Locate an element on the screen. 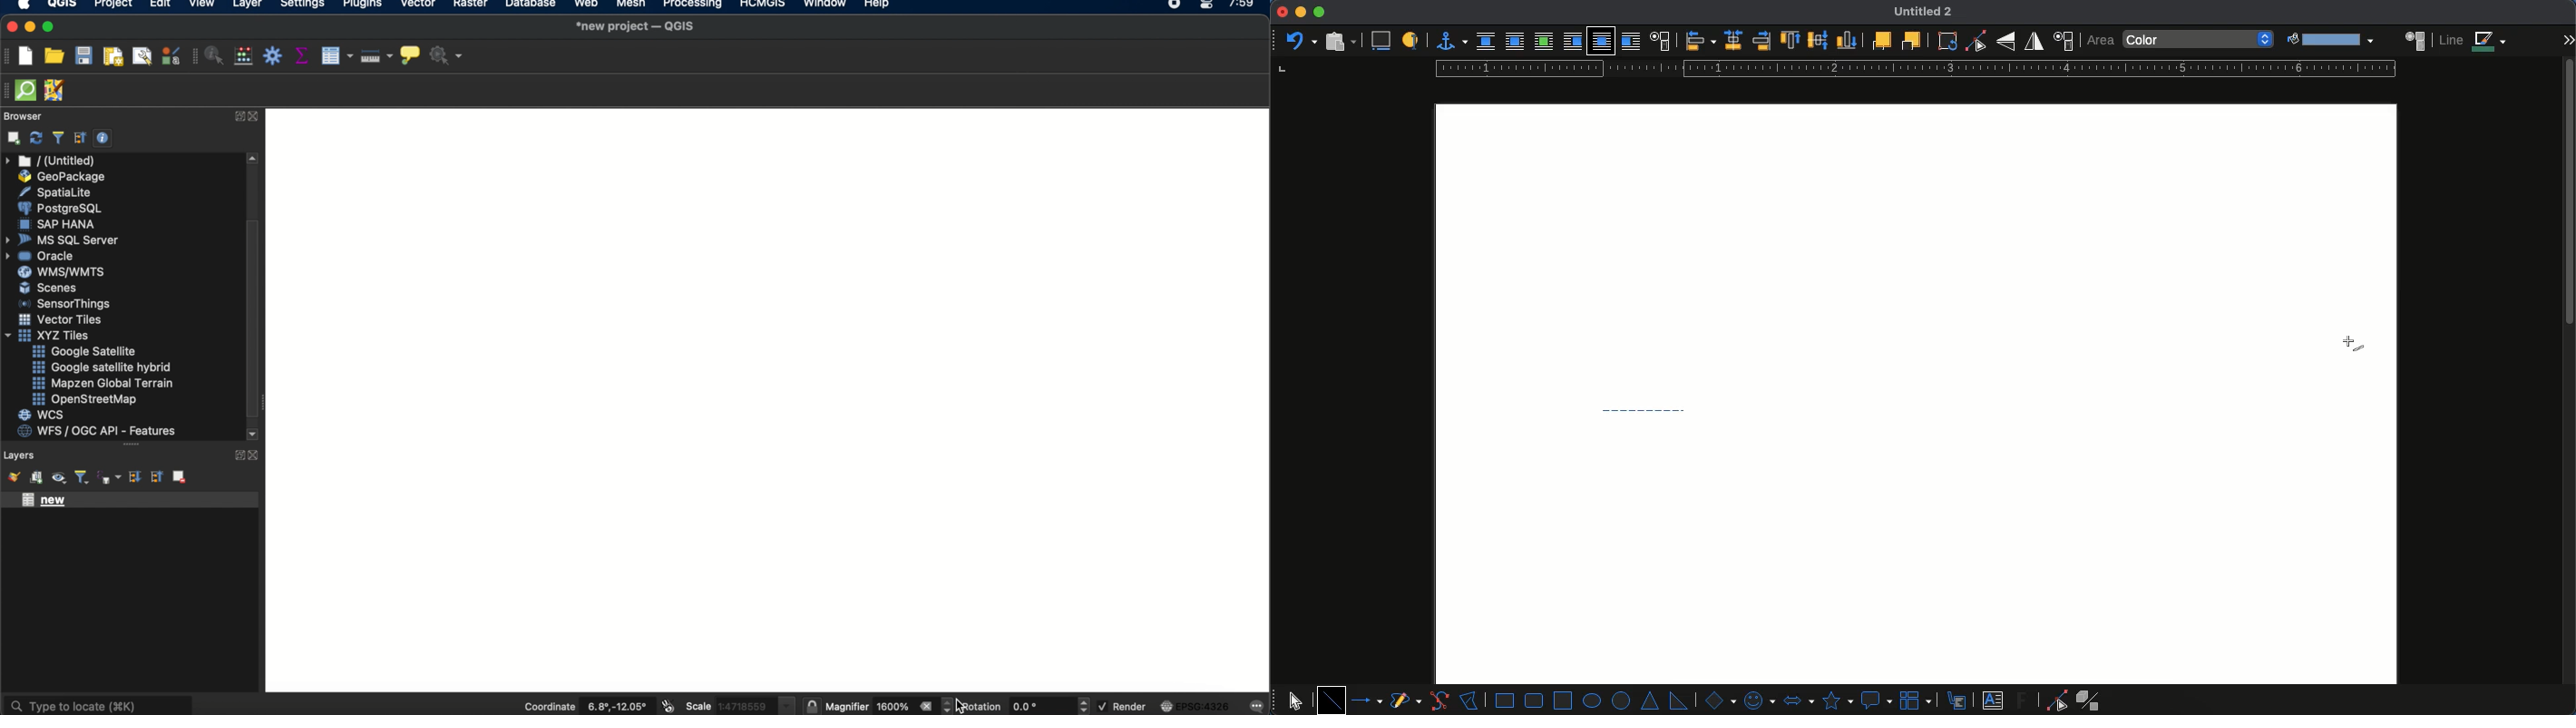  expand is located at coordinates (2568, 39).